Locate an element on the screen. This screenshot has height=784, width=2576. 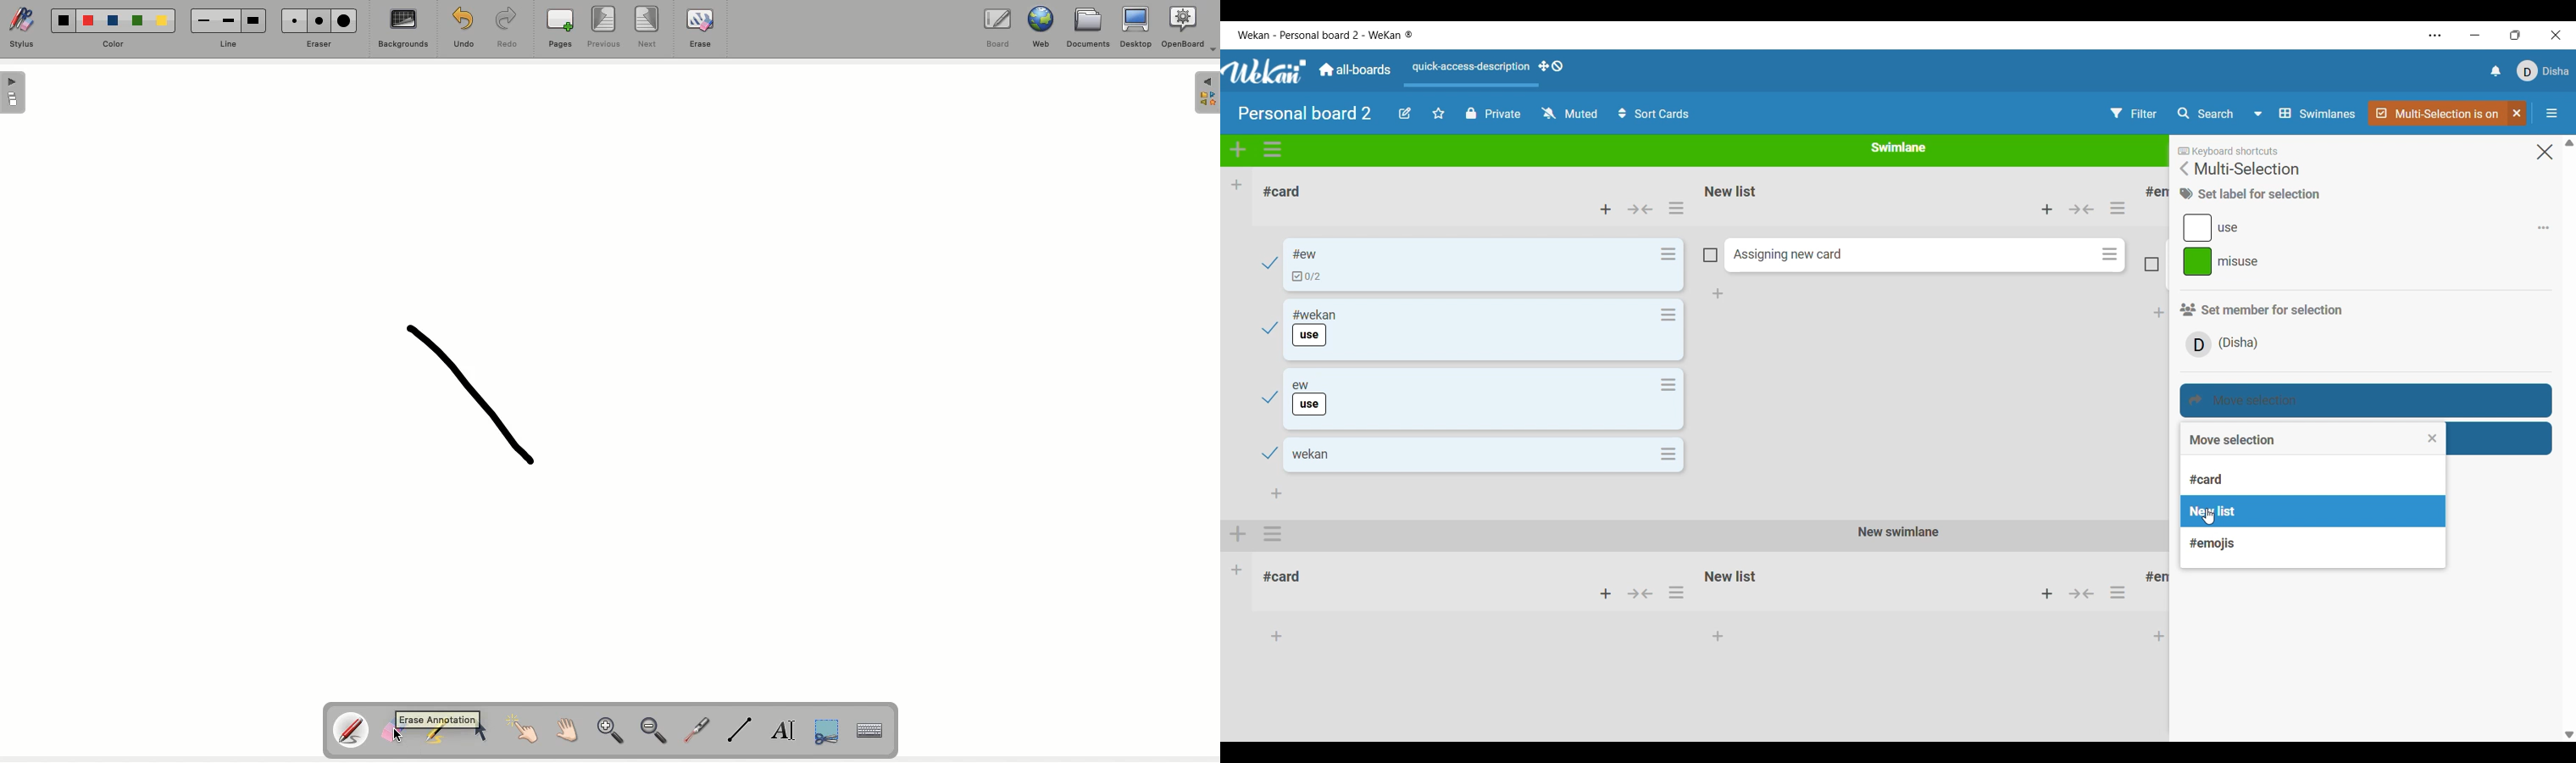
Green is located at coordinates (141, 19).